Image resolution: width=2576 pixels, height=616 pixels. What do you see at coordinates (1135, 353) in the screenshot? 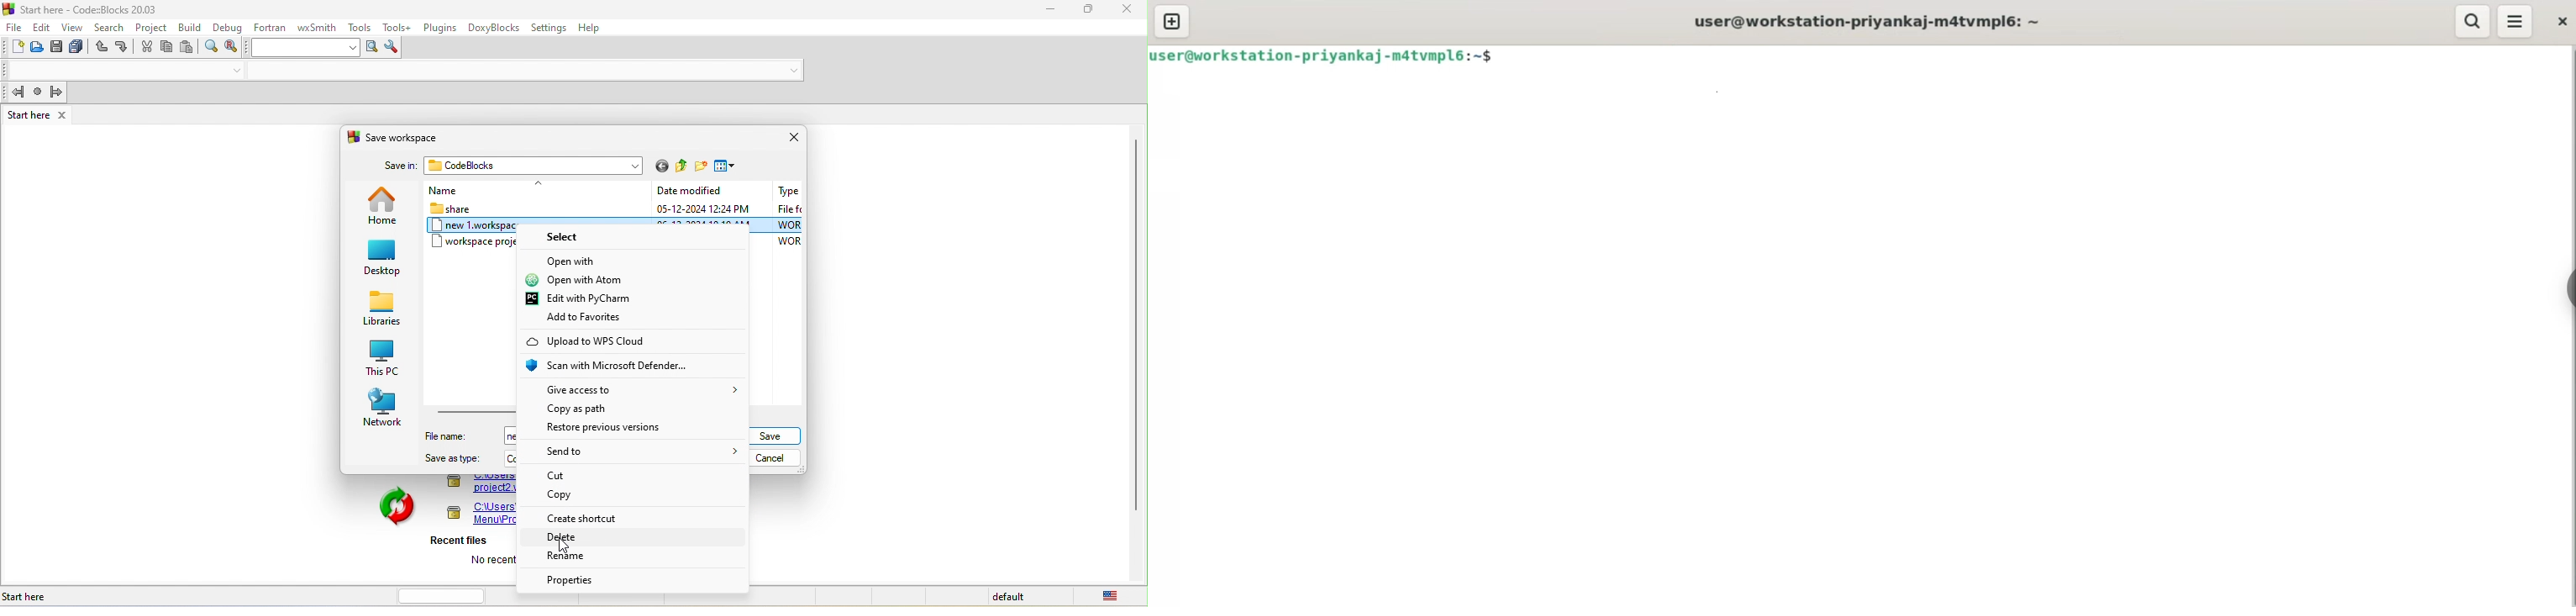
I see `Scroll bar` at bounding box center [1135, 353].